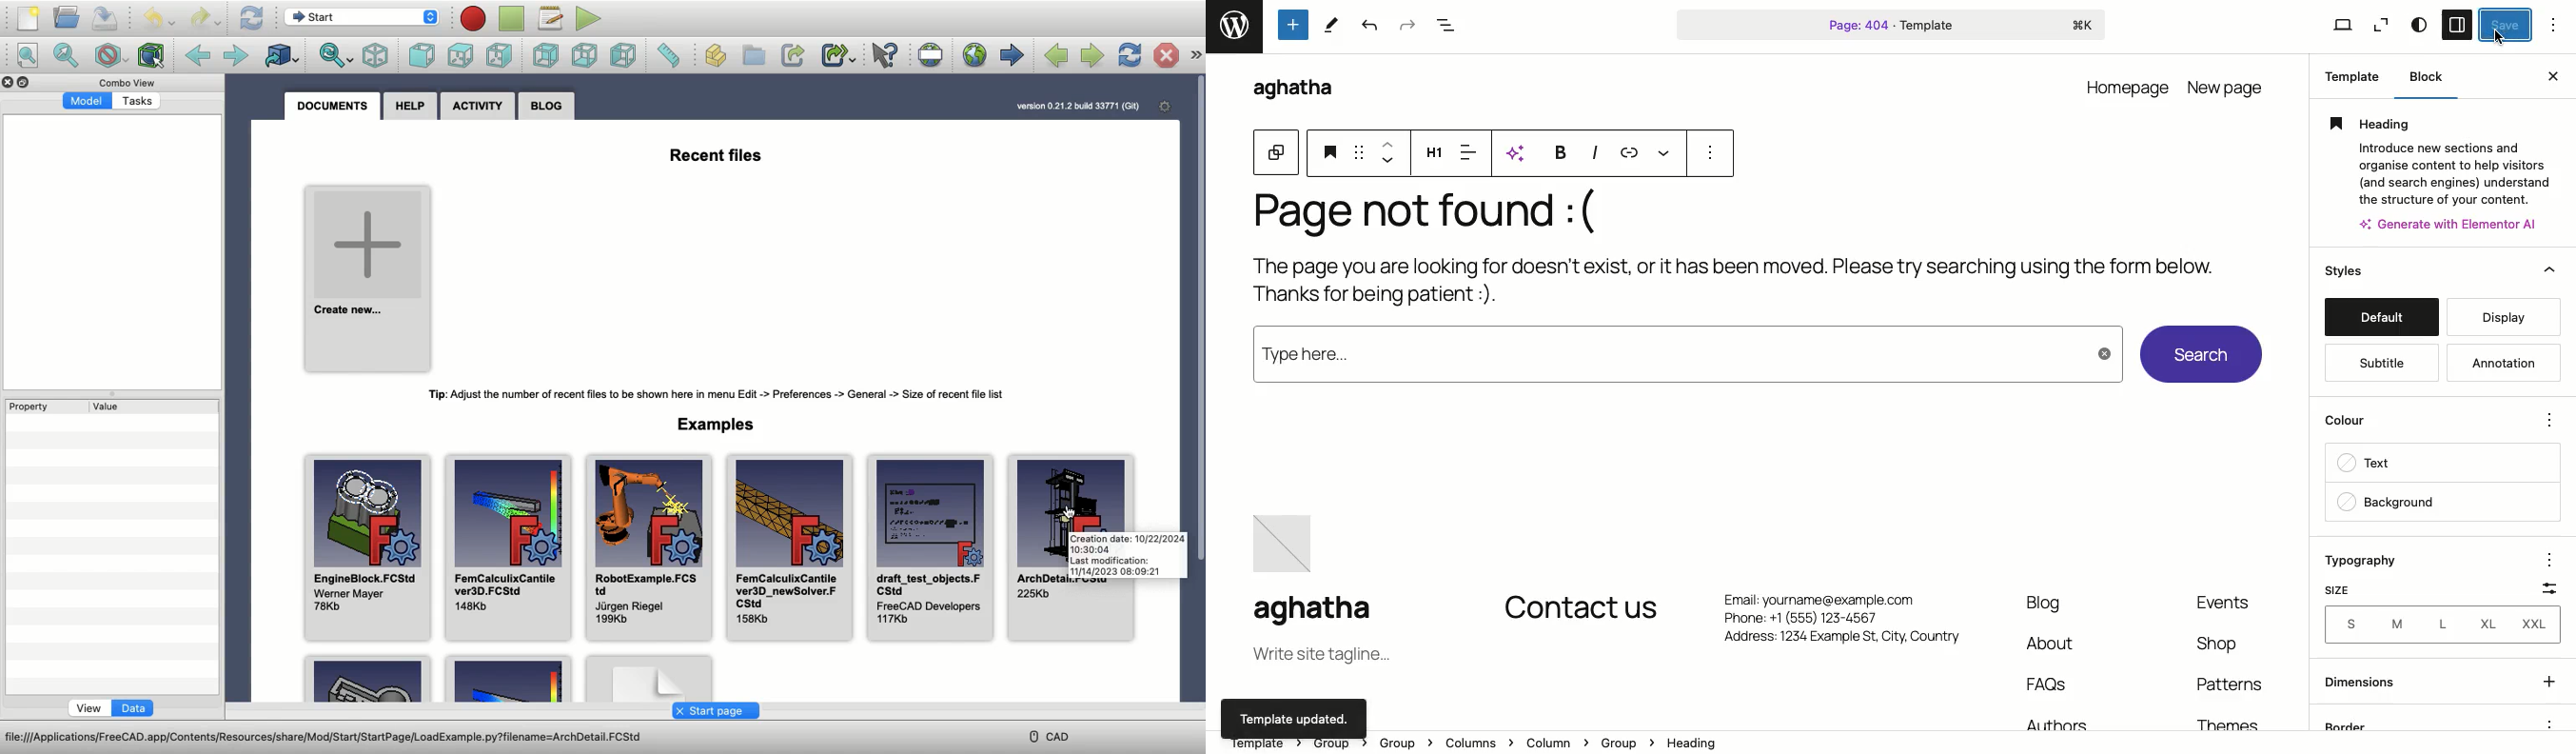 Image resolution: width=2576 pixels, height=756 pixels. What do you see at coordinates (2055, 643) in the screenshot?
I see `About` at bounding box center [2055, 643].